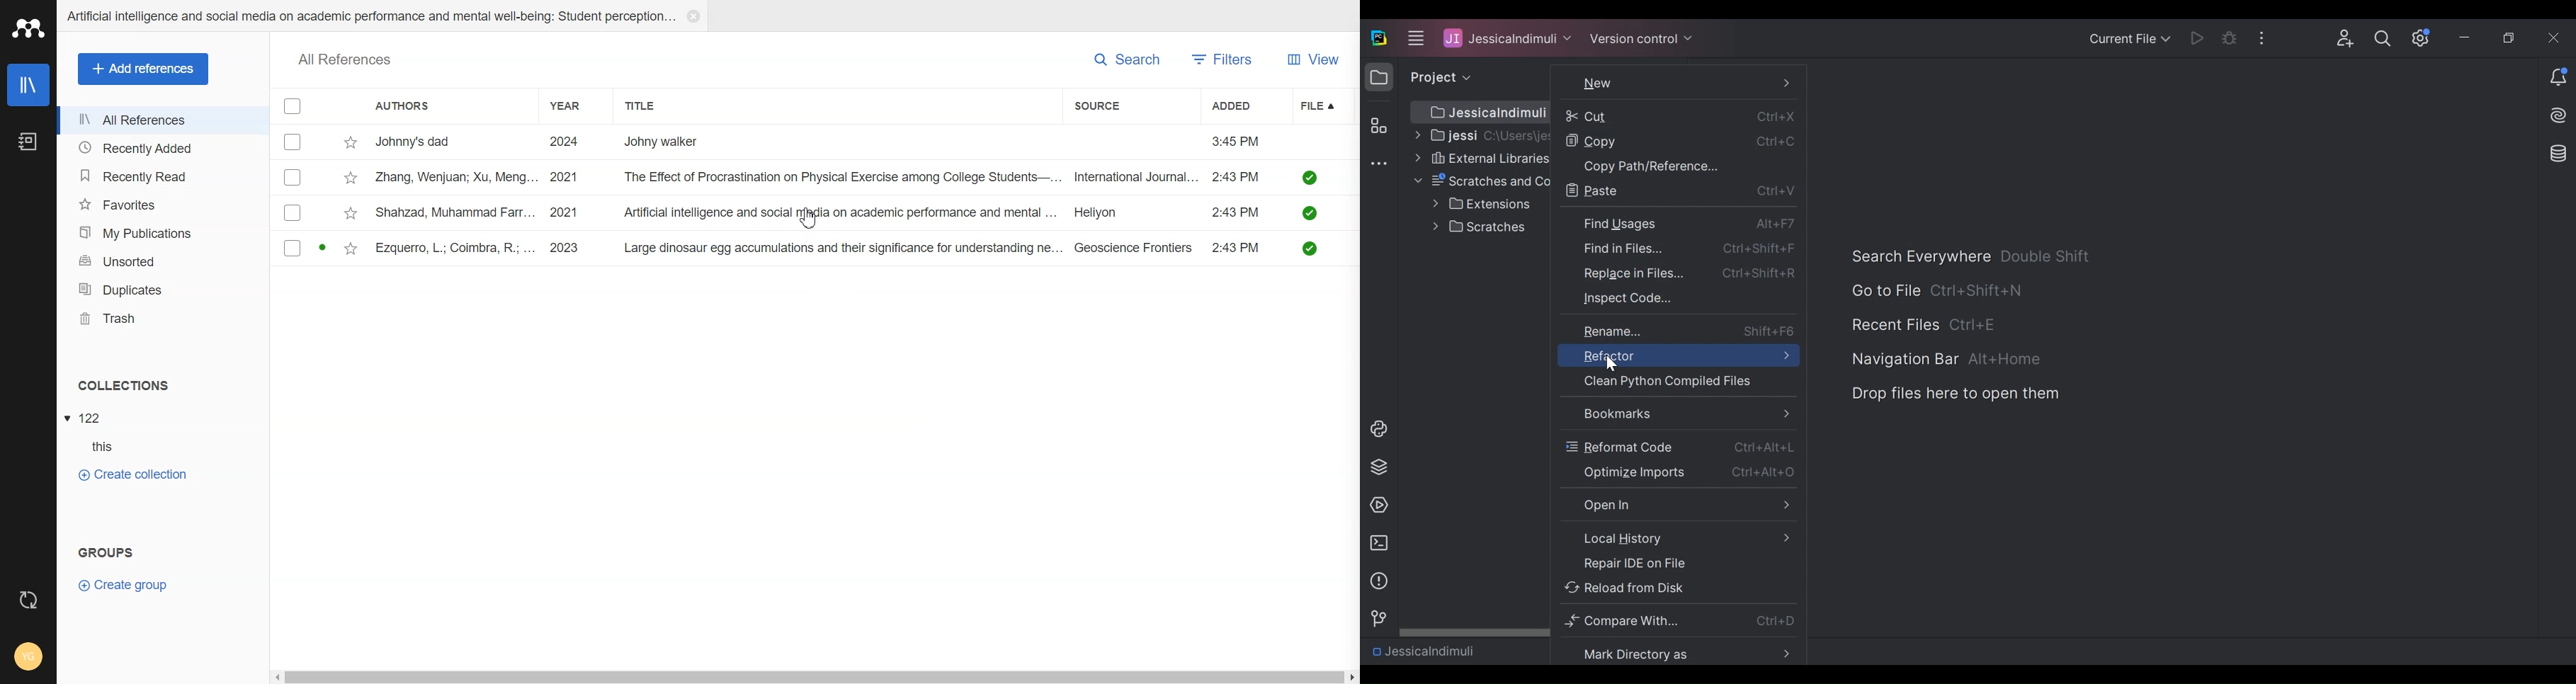 This screenshot has height=700, width=2576. I want to click on Library, so click(30, 85).